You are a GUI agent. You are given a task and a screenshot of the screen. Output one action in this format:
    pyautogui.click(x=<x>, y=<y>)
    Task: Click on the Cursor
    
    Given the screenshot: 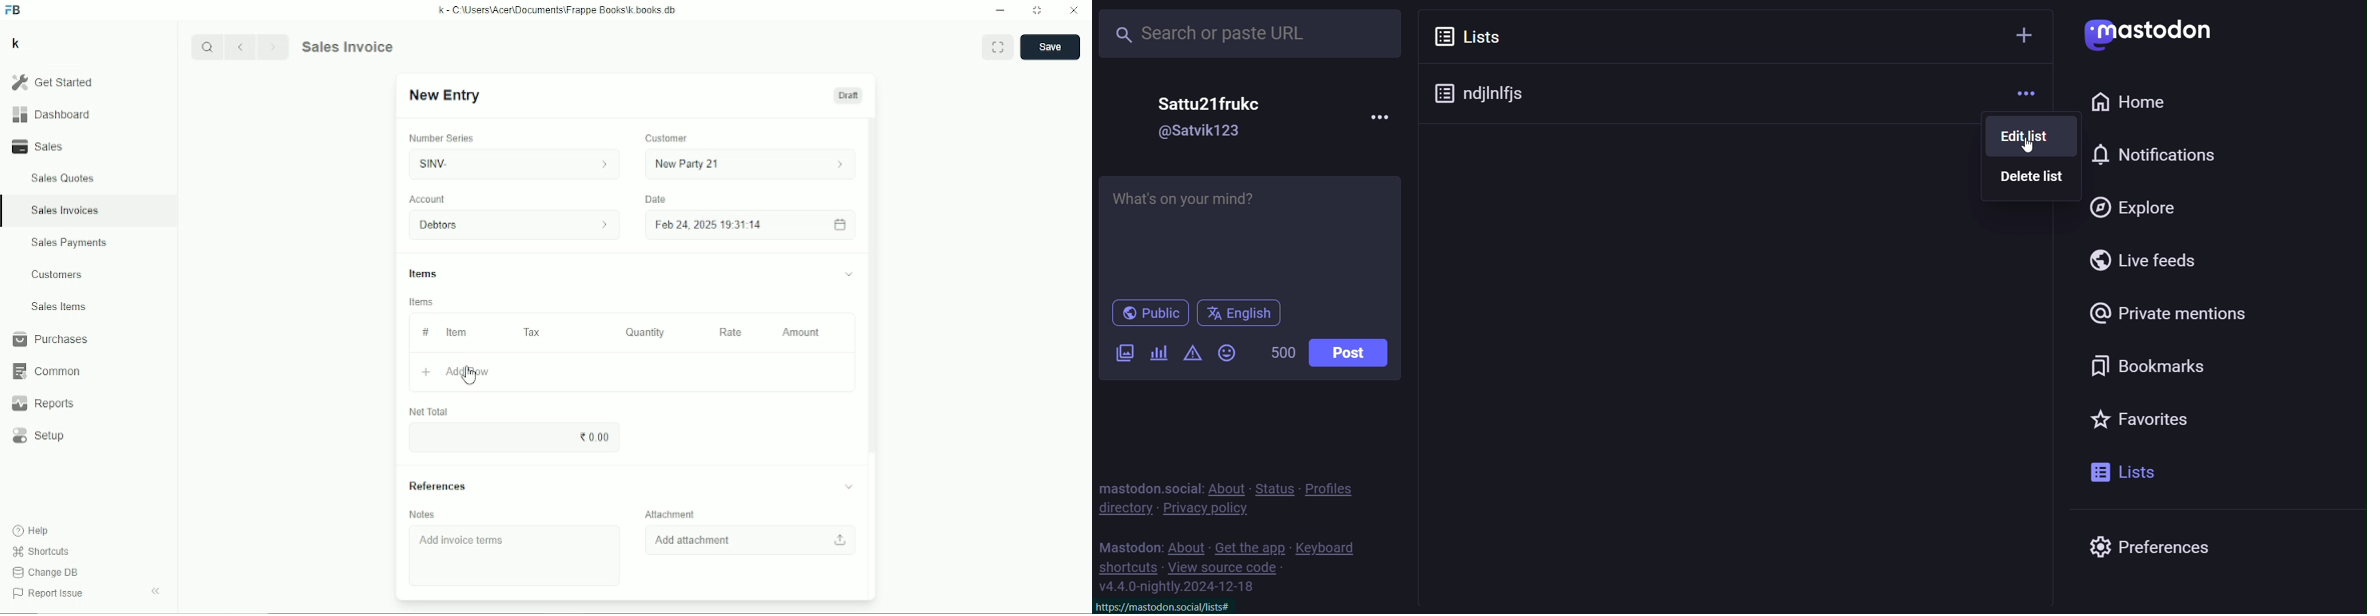 What is the action you would take?
    pyautogui.click(x=468, y=374)
    